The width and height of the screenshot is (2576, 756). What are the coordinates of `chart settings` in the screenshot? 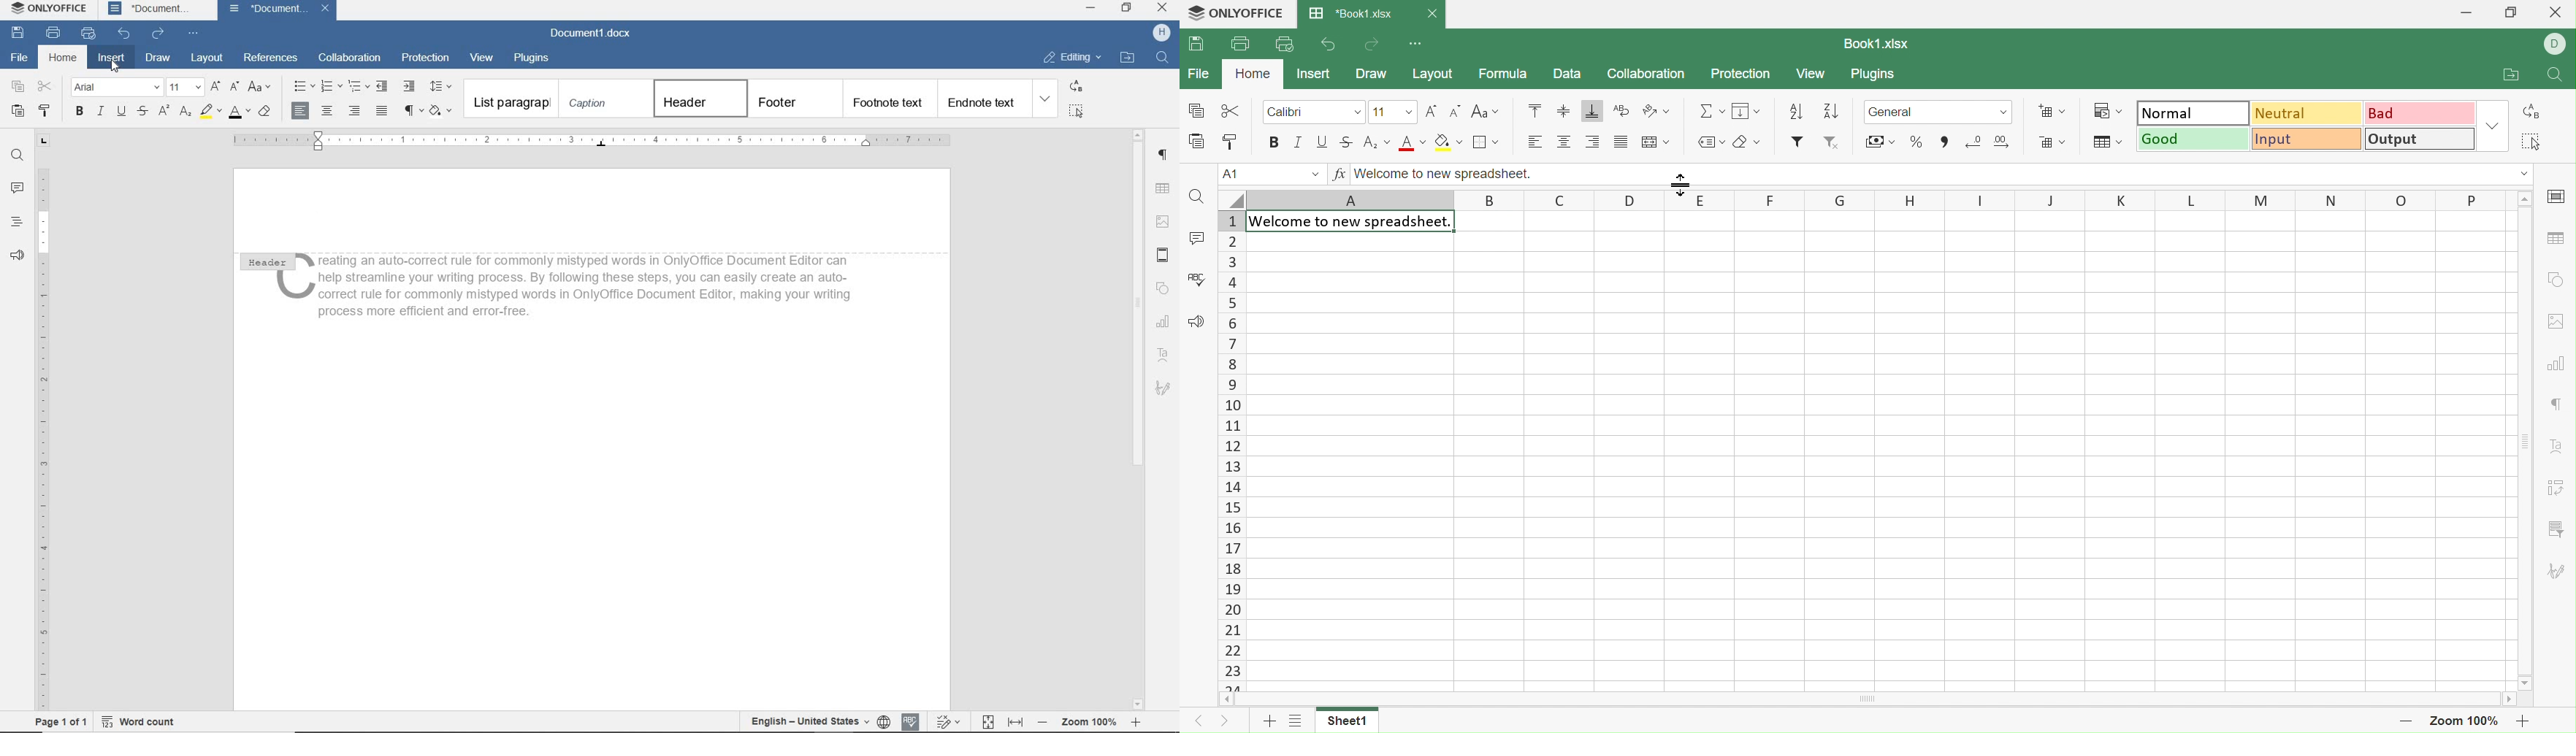 It's located at (2556, 361).